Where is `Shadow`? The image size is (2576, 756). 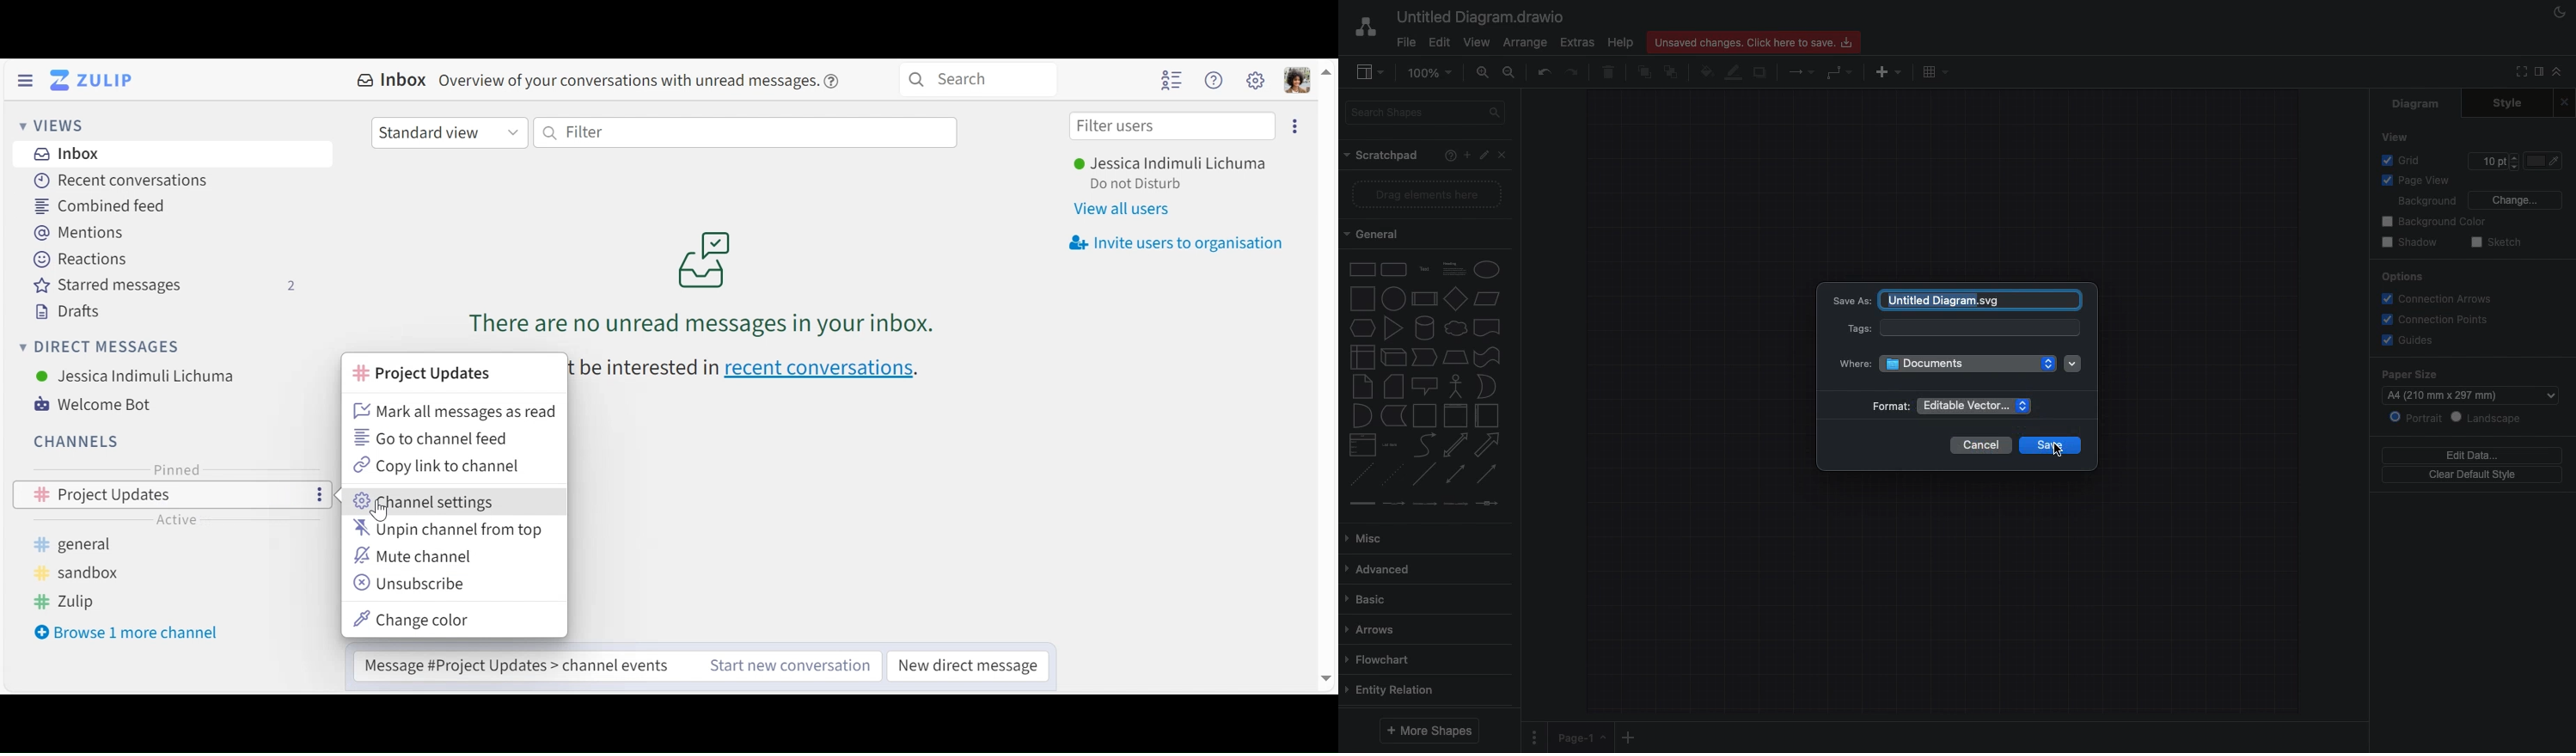
Shadow is located at coordinates (1760, 73).